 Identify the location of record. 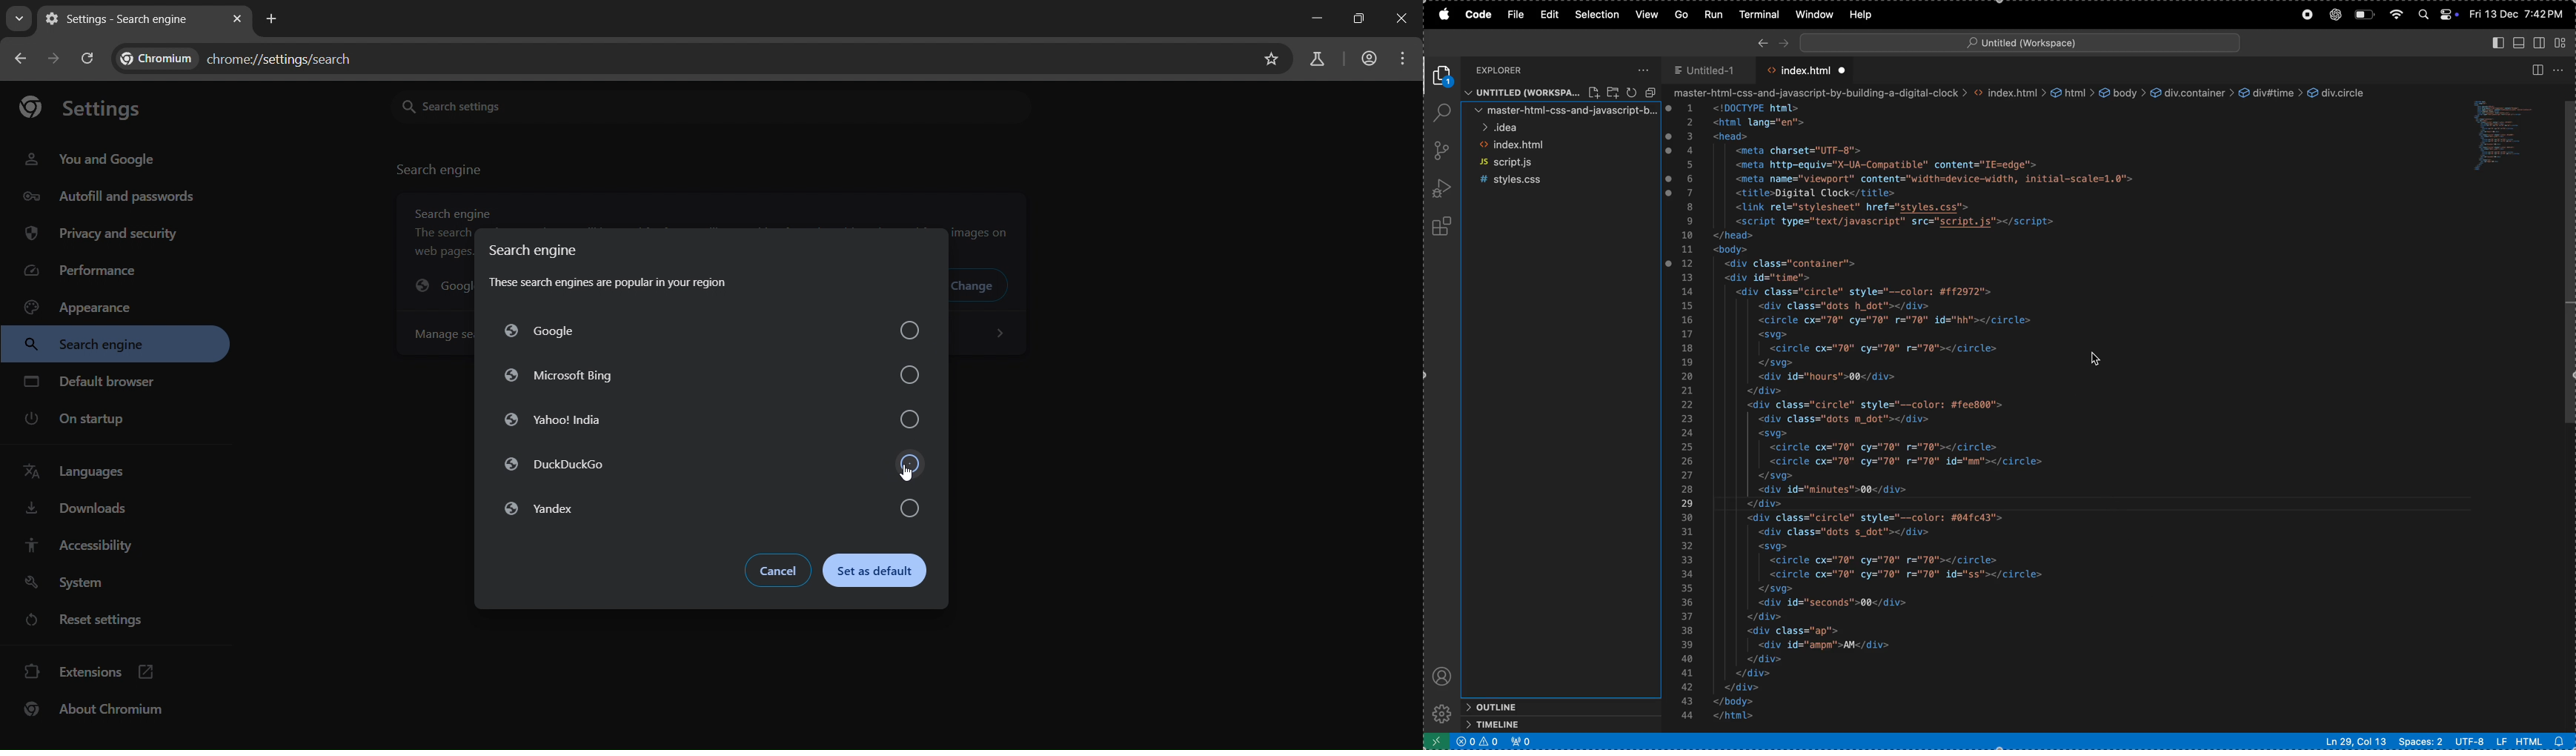
(2305, 15).